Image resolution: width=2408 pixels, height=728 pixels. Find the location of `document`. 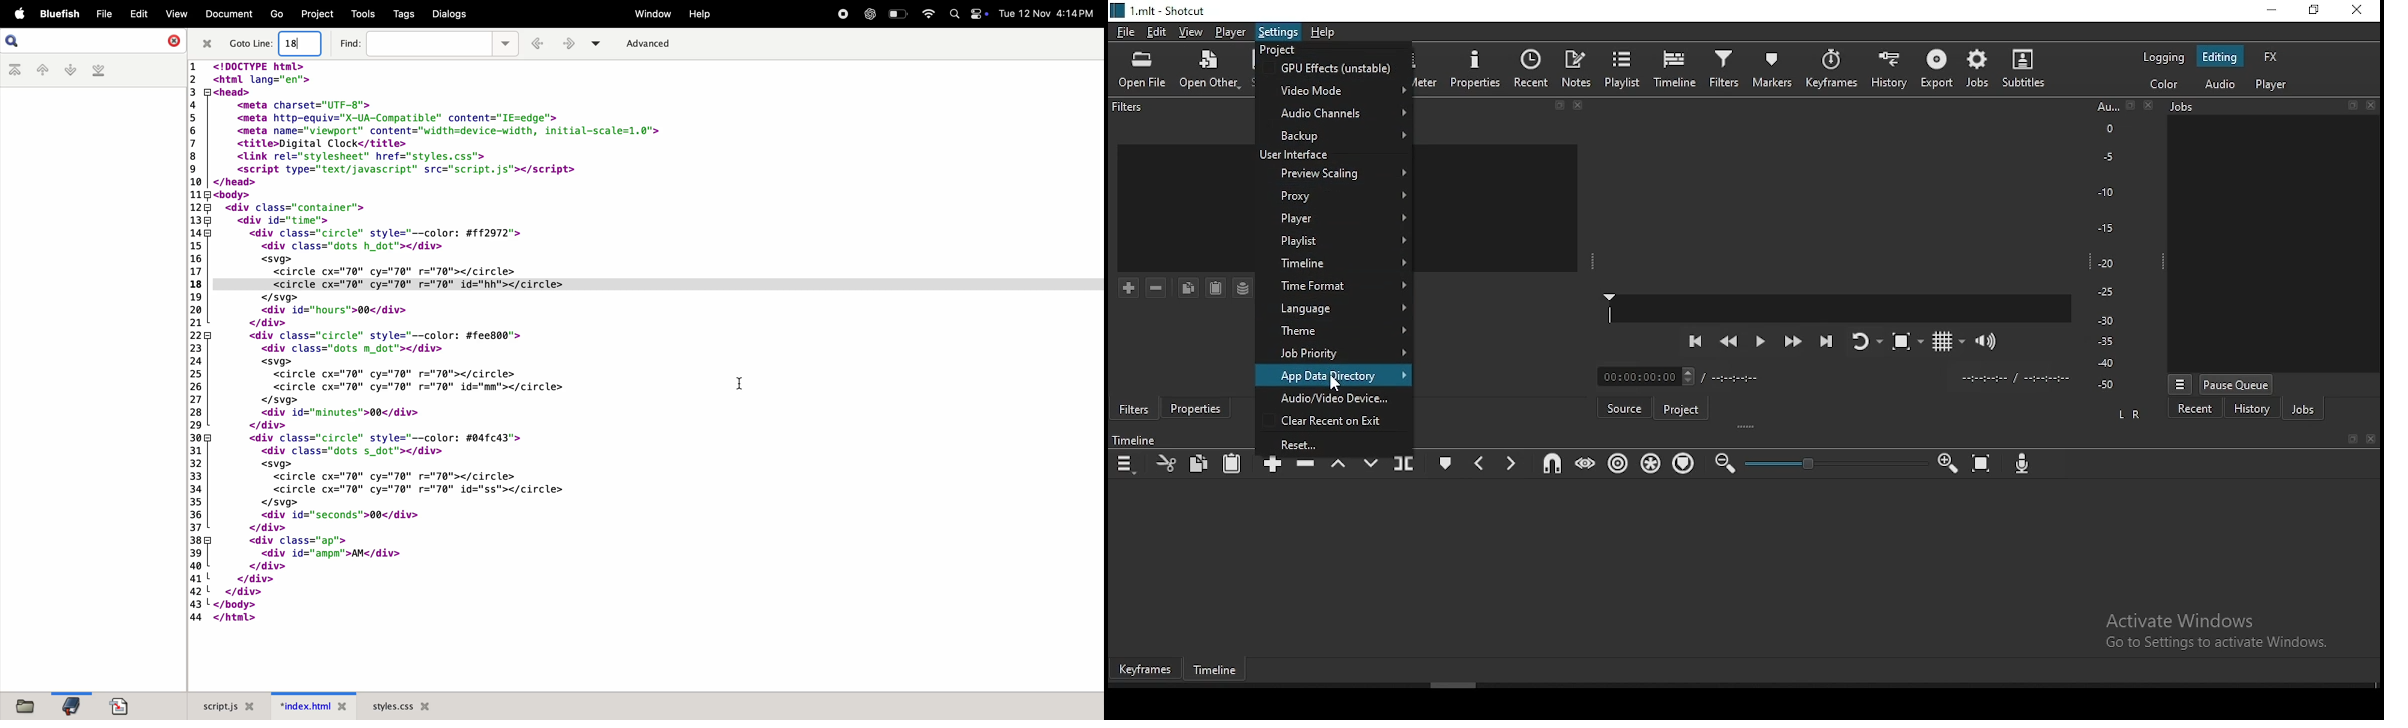

document is located at coordinates (228, 15).